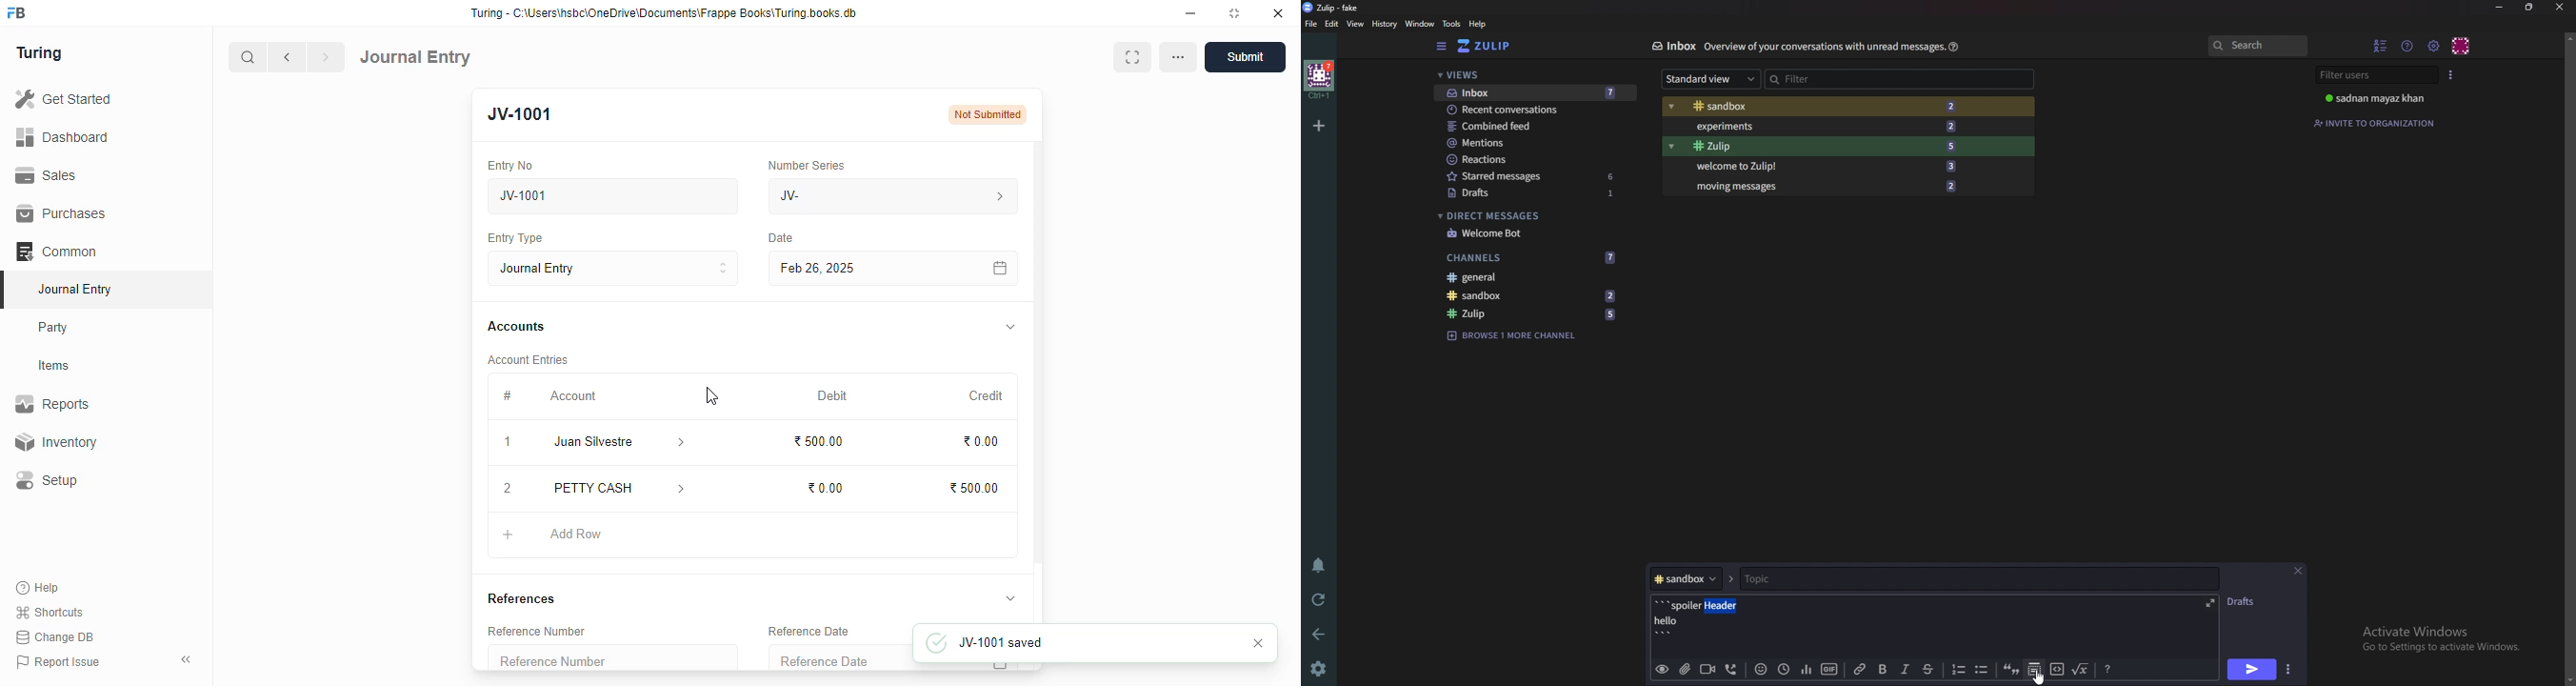 The height and width of the screenshot is (700, 2576). What do you see at coordinates (536, 631) in the screenshot?
I see `reference number` at bounding box center [536, 631].